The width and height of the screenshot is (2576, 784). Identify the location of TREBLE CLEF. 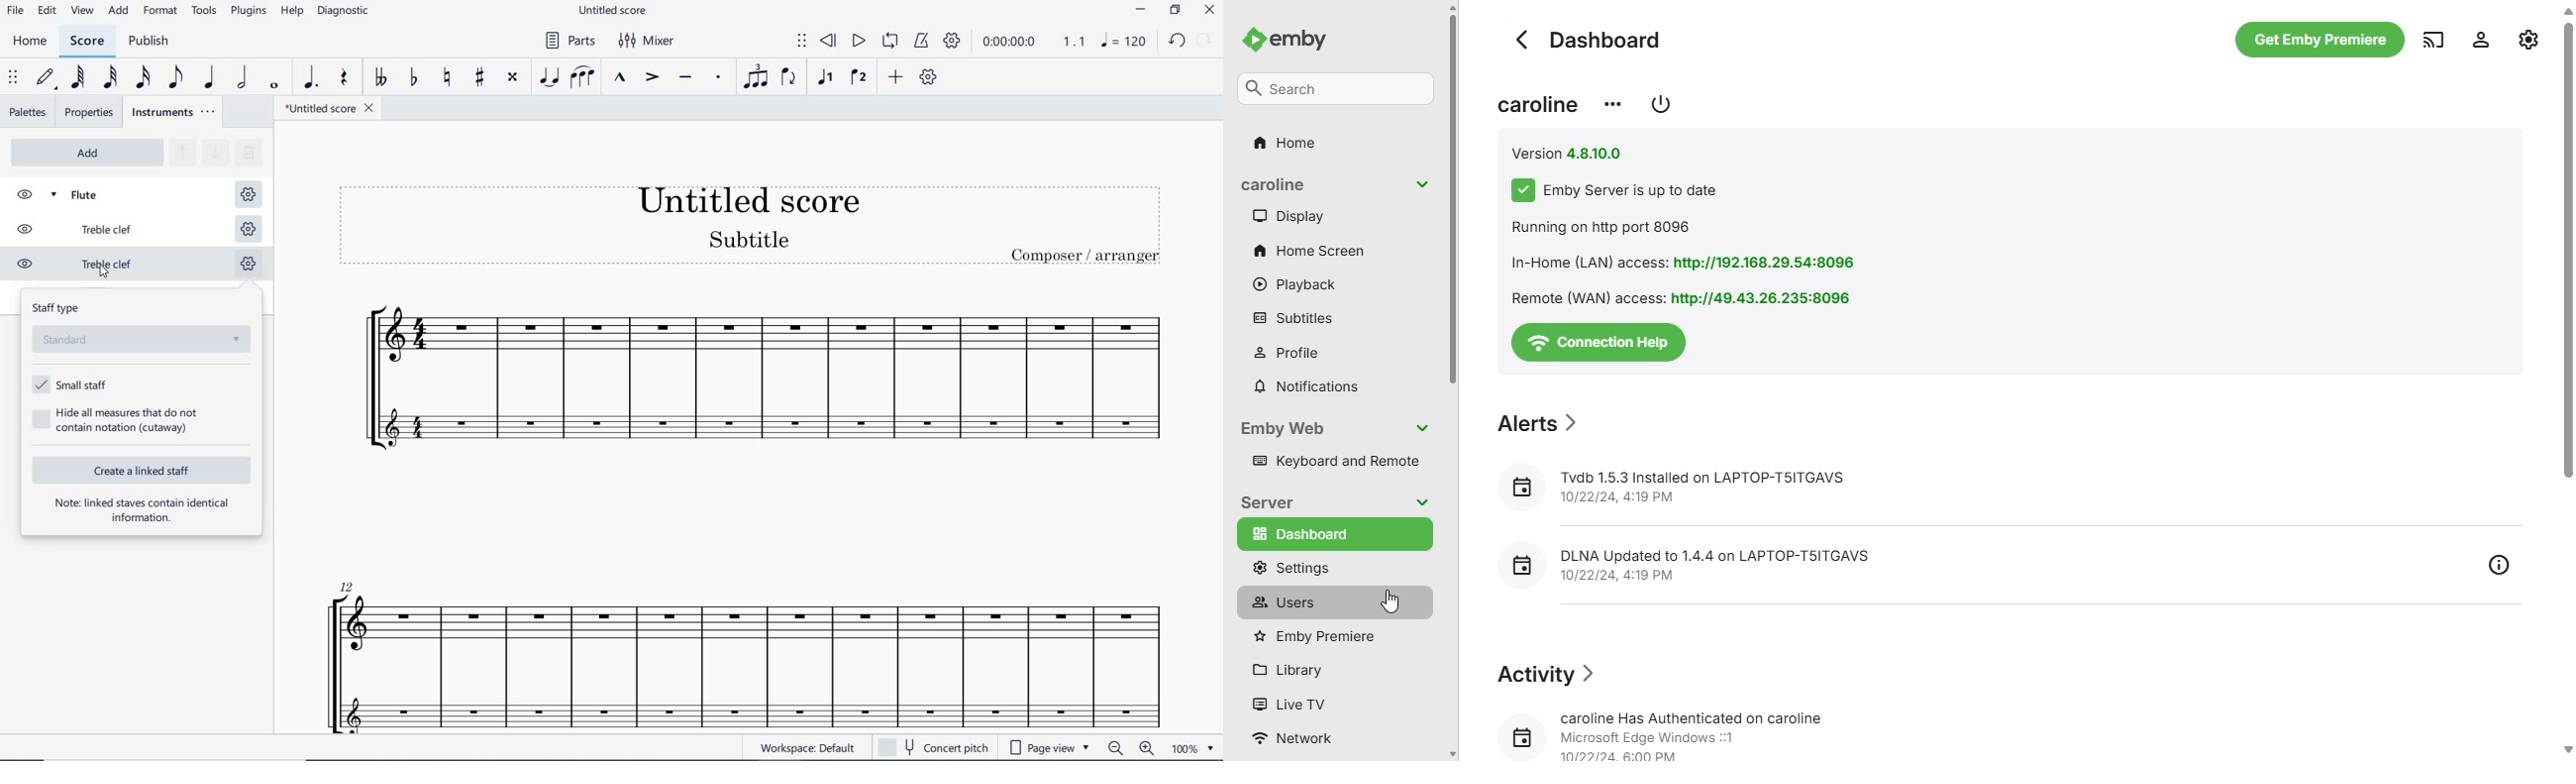
(90, 266).